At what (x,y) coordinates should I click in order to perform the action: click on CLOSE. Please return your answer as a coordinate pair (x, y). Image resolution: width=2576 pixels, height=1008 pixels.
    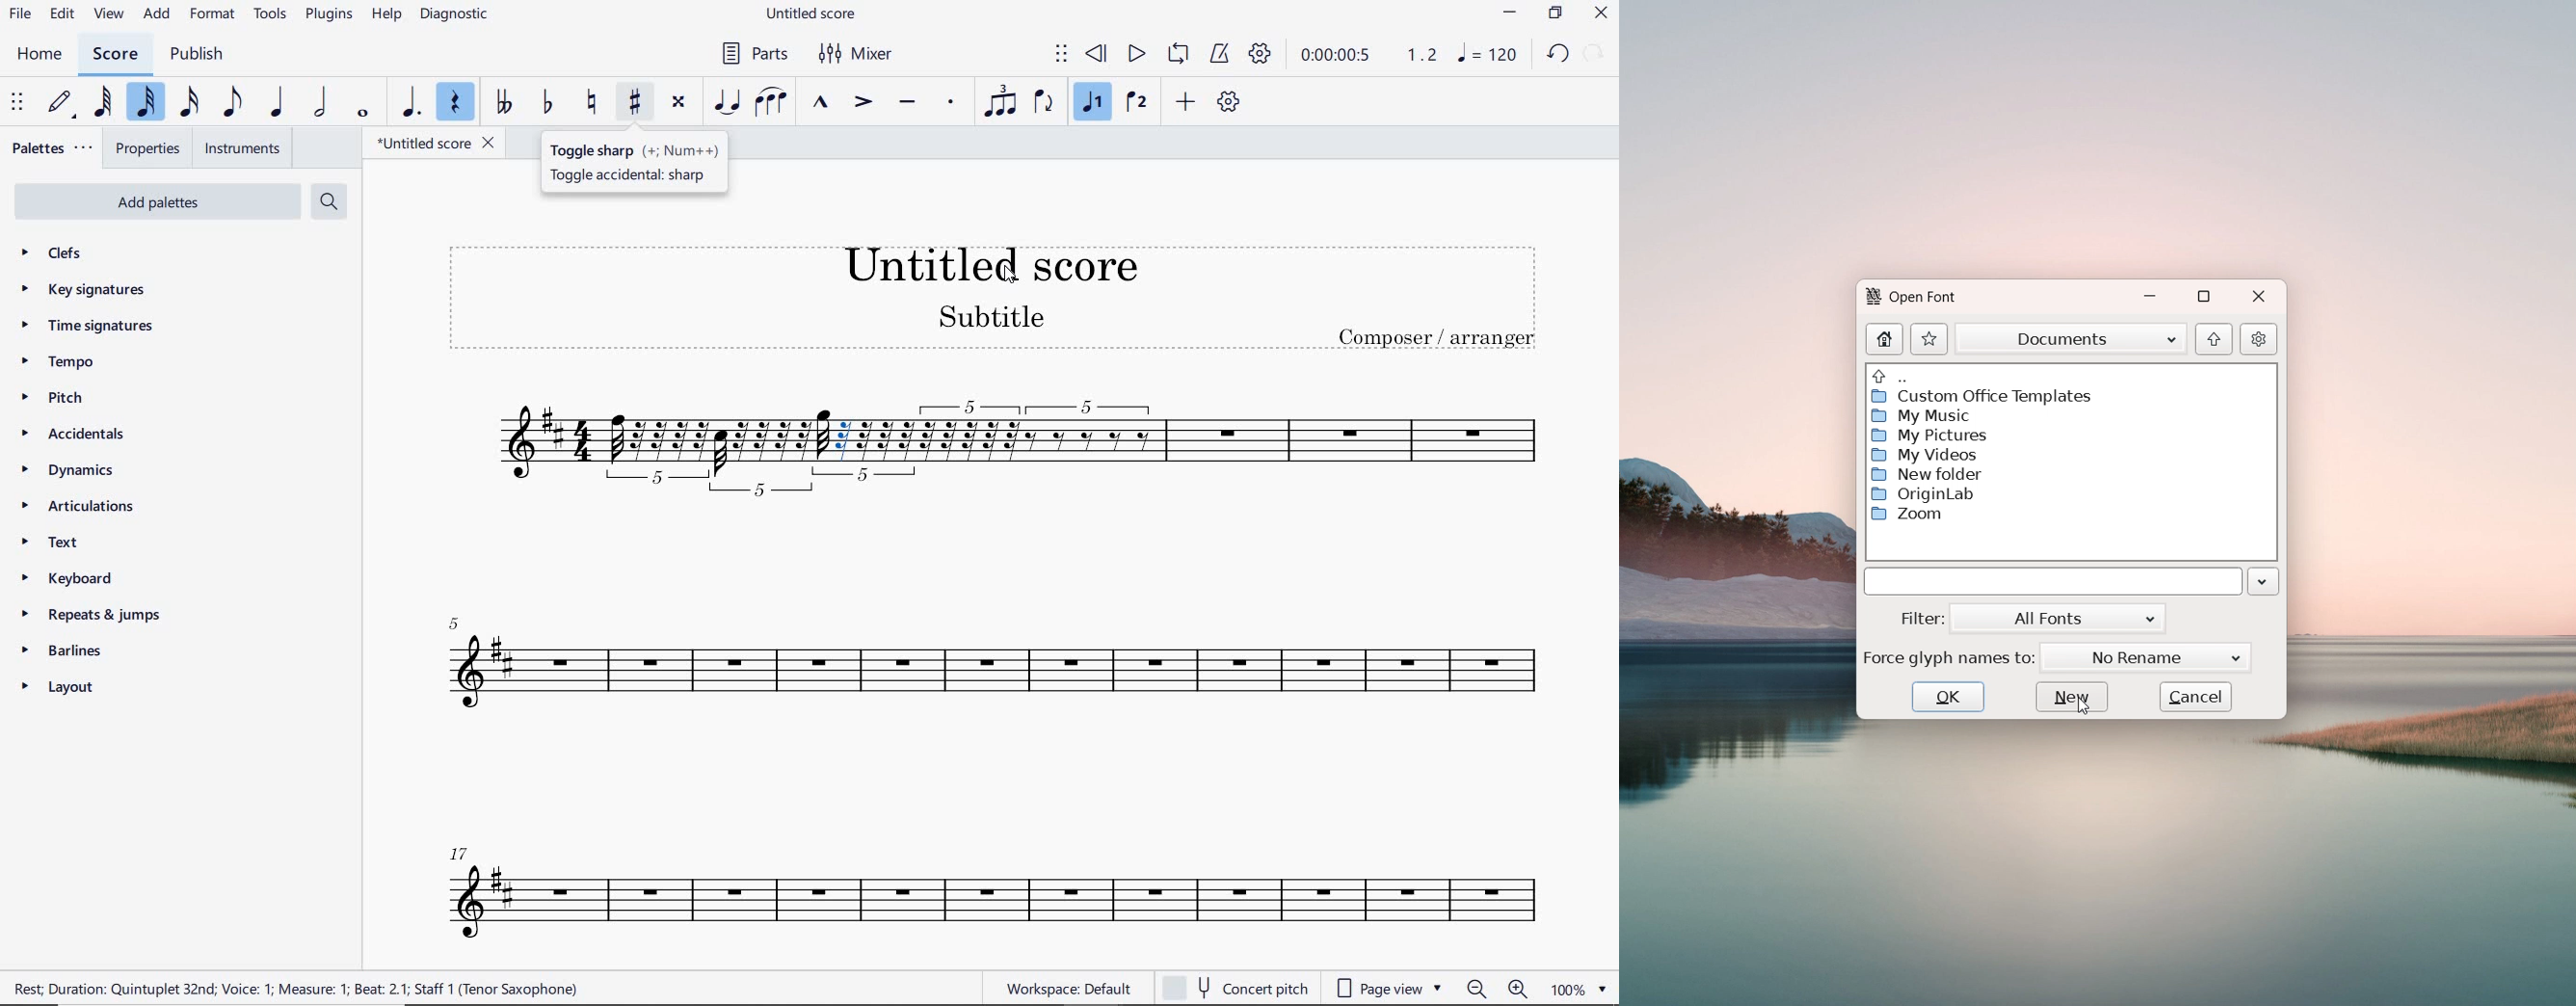
    Looking at the image, I should click on (1600, 15).